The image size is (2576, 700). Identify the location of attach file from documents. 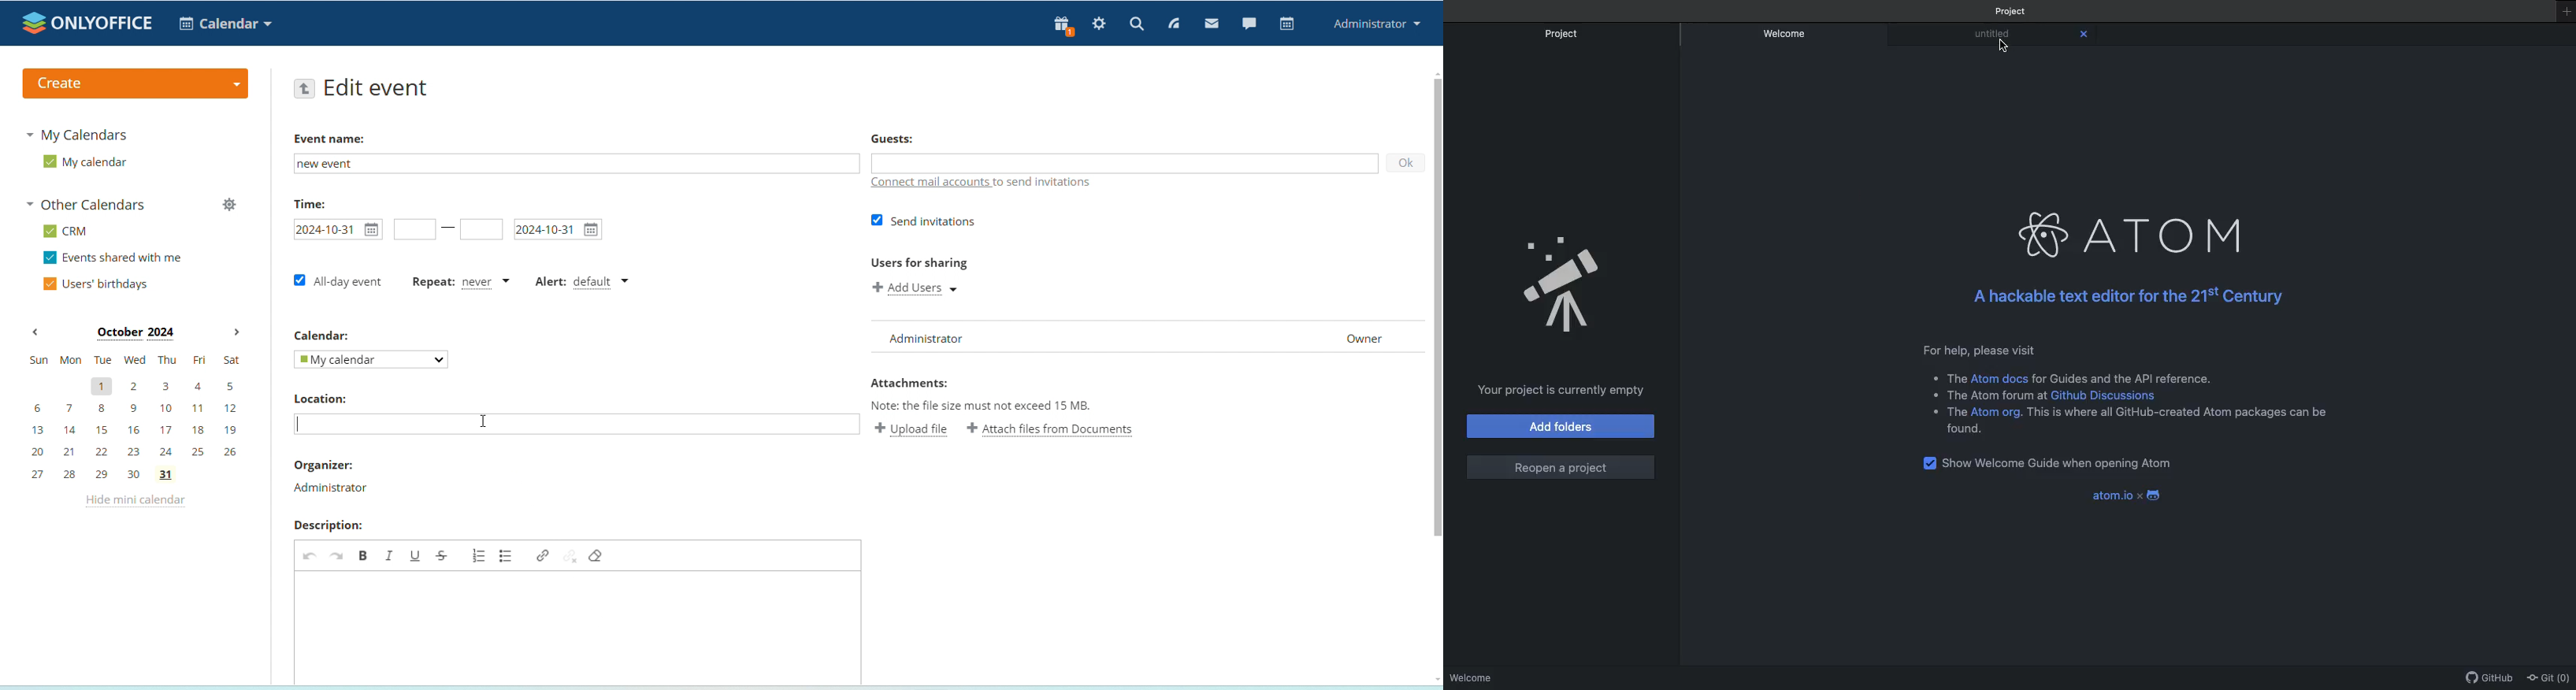
(1051, 429).